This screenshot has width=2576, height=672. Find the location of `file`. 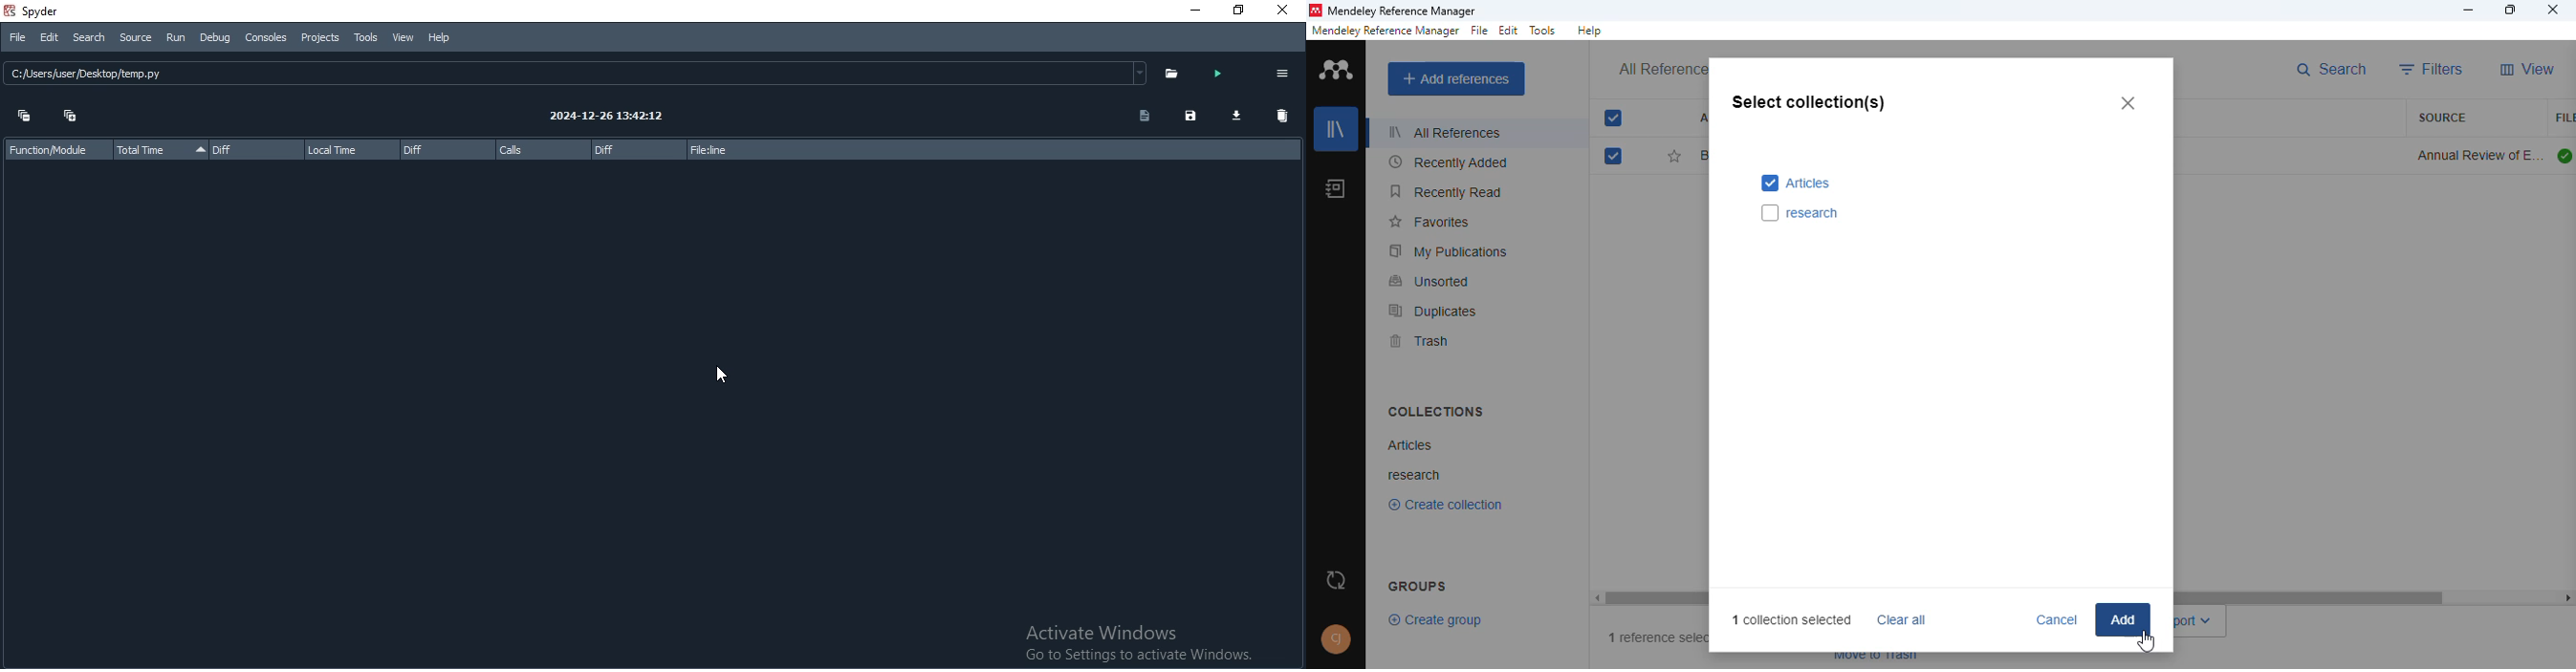

file is located at coordinates (2564, 118).